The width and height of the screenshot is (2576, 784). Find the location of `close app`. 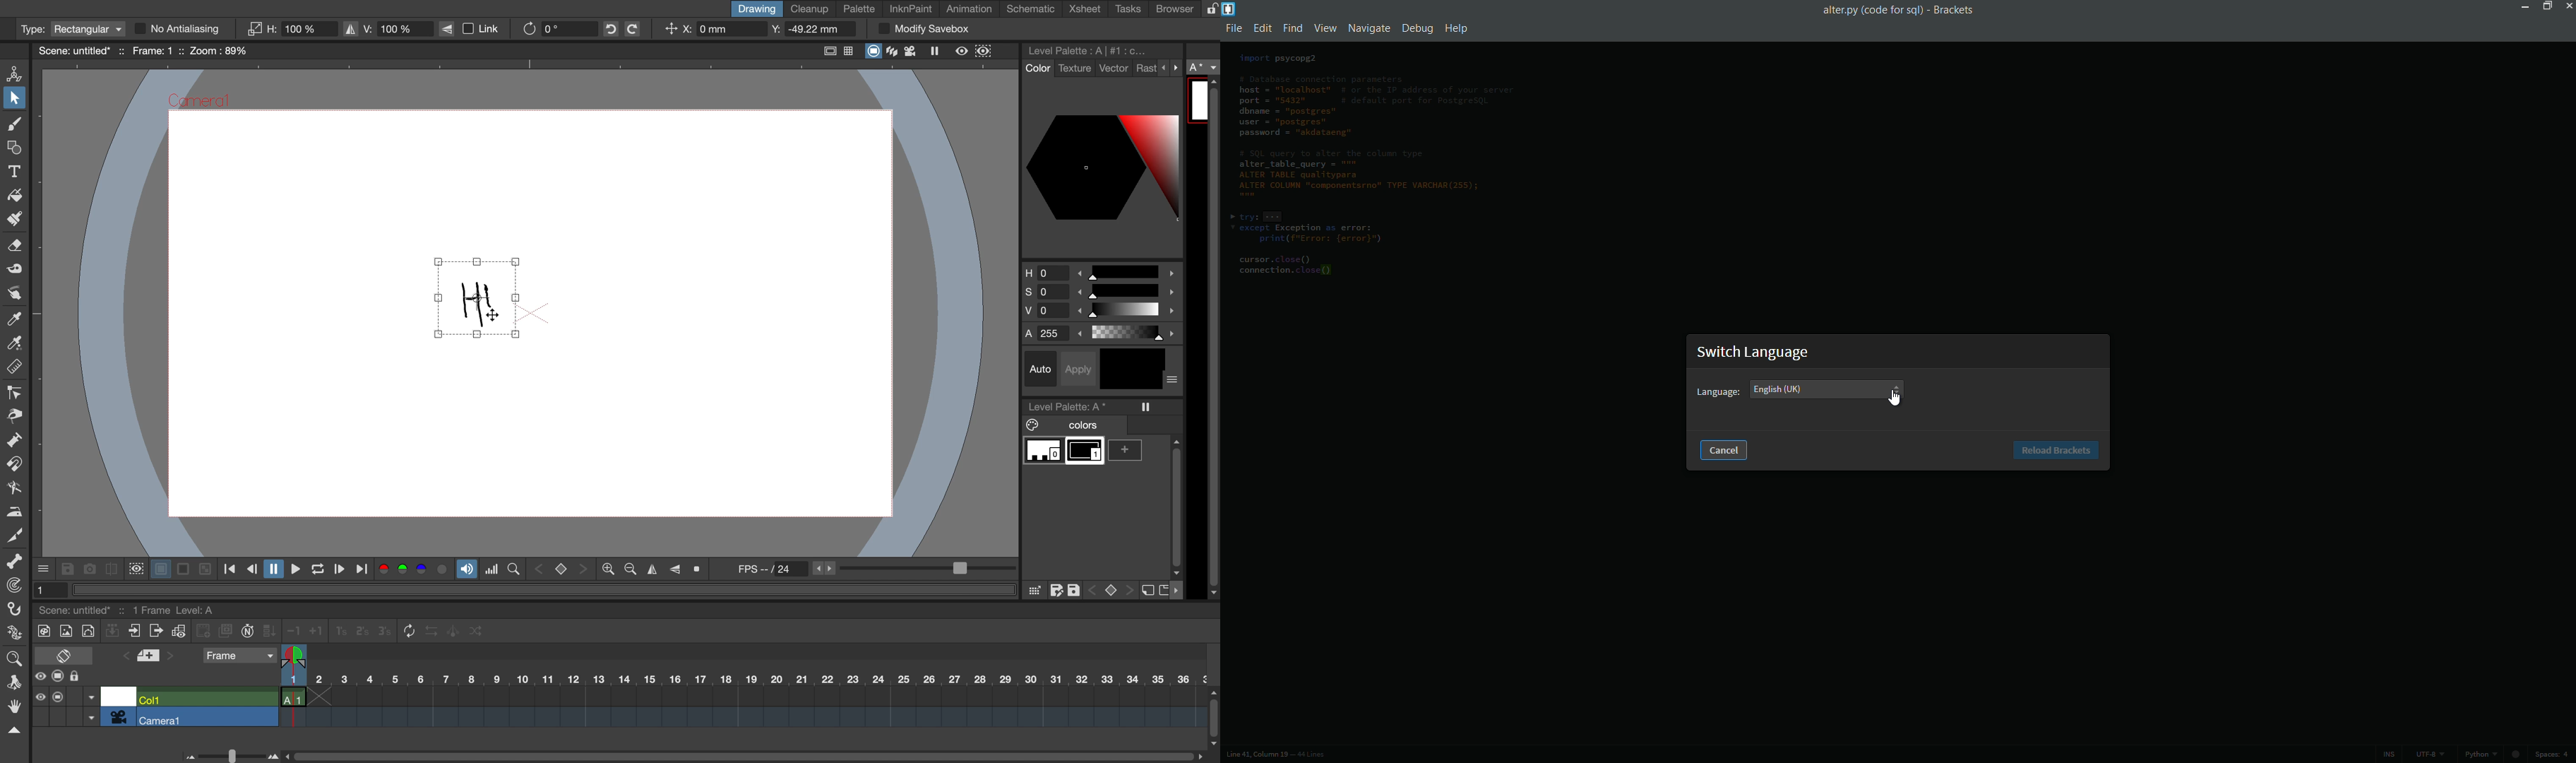

close app is located at coordinates (2568, 8).